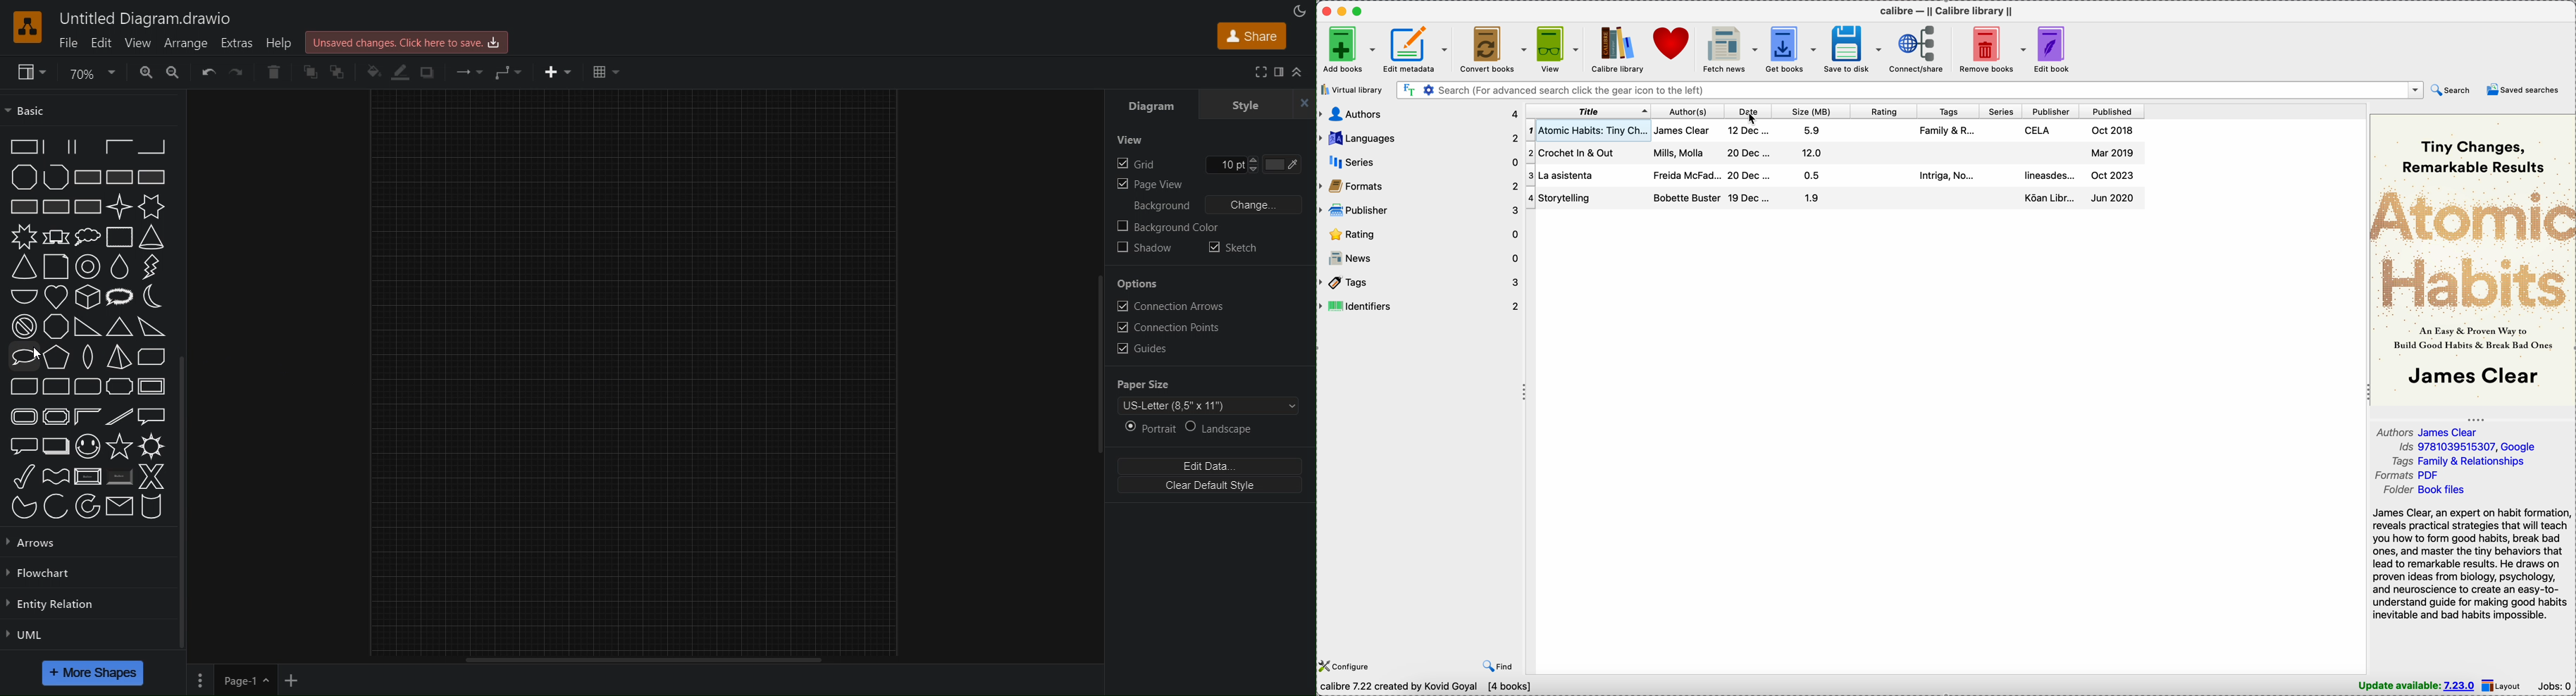 The height and width of the screenshot is (700, 2576). I want to click on Landscape, so click(1222, 428).